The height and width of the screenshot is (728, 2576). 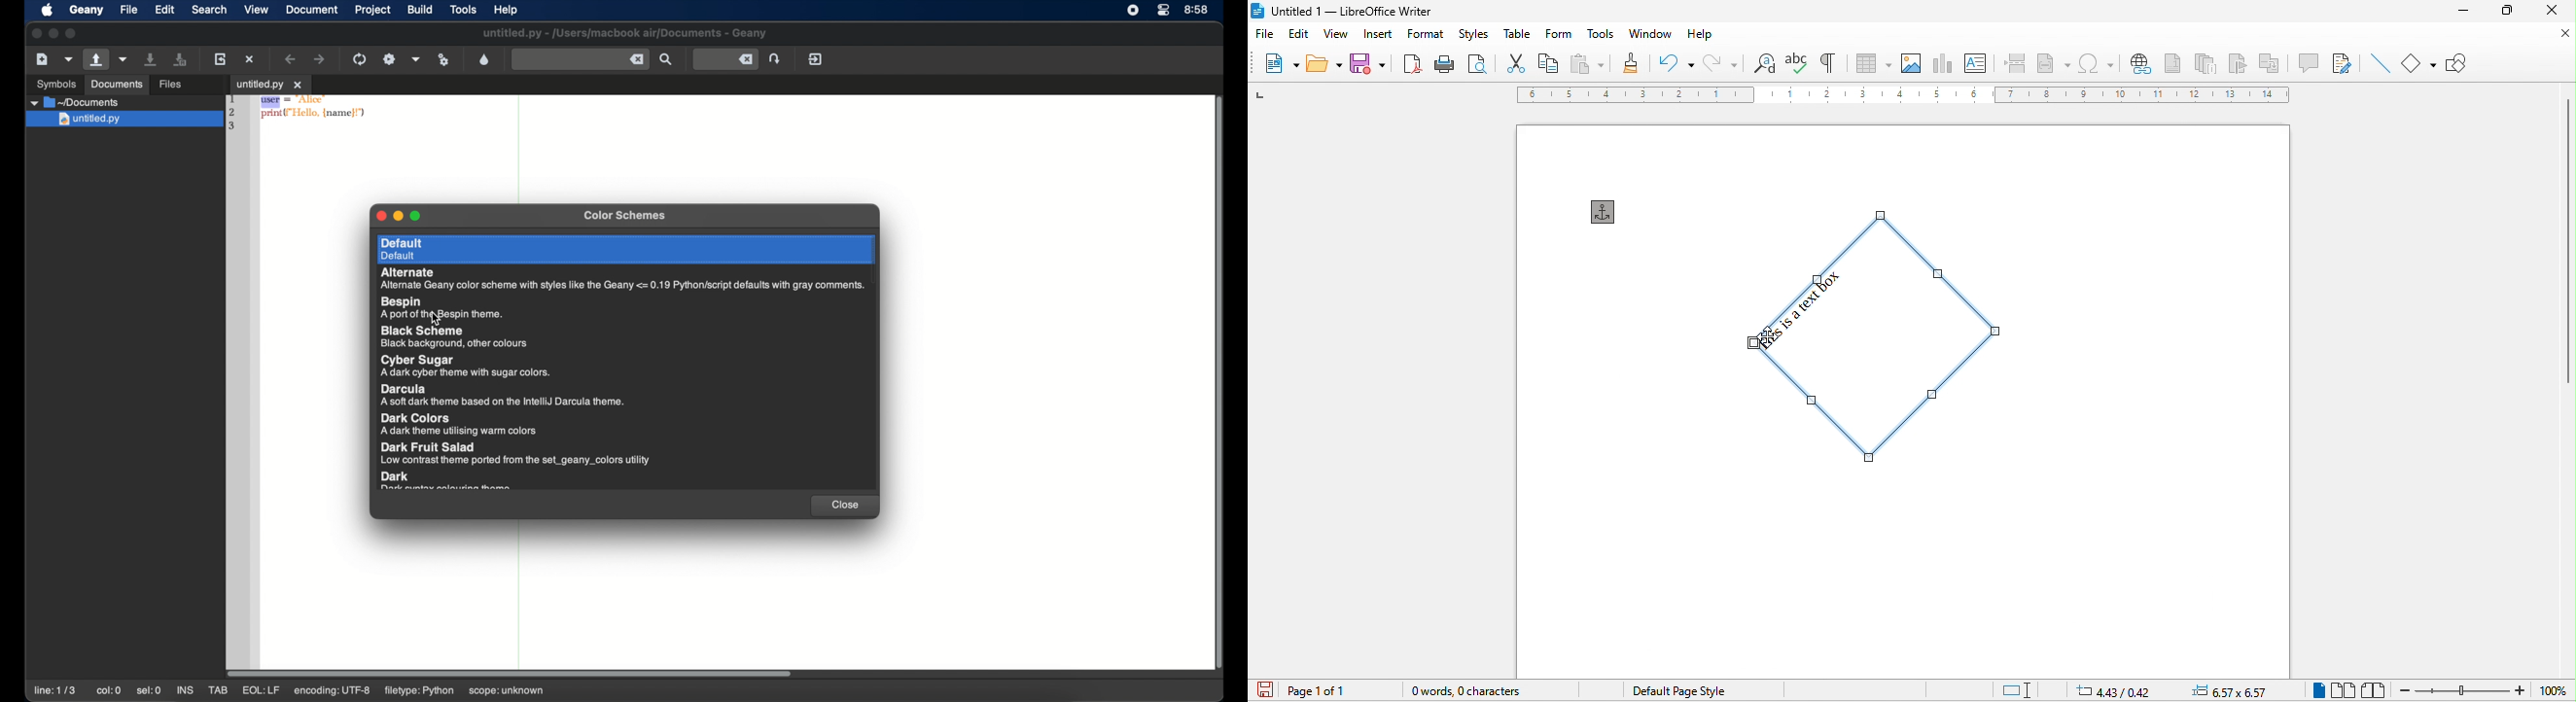 What do you see at coordinates (1368, 12) in the screenshot?
I see `untitied | — Libreoffice writer` at bounding box center [1368, 12].